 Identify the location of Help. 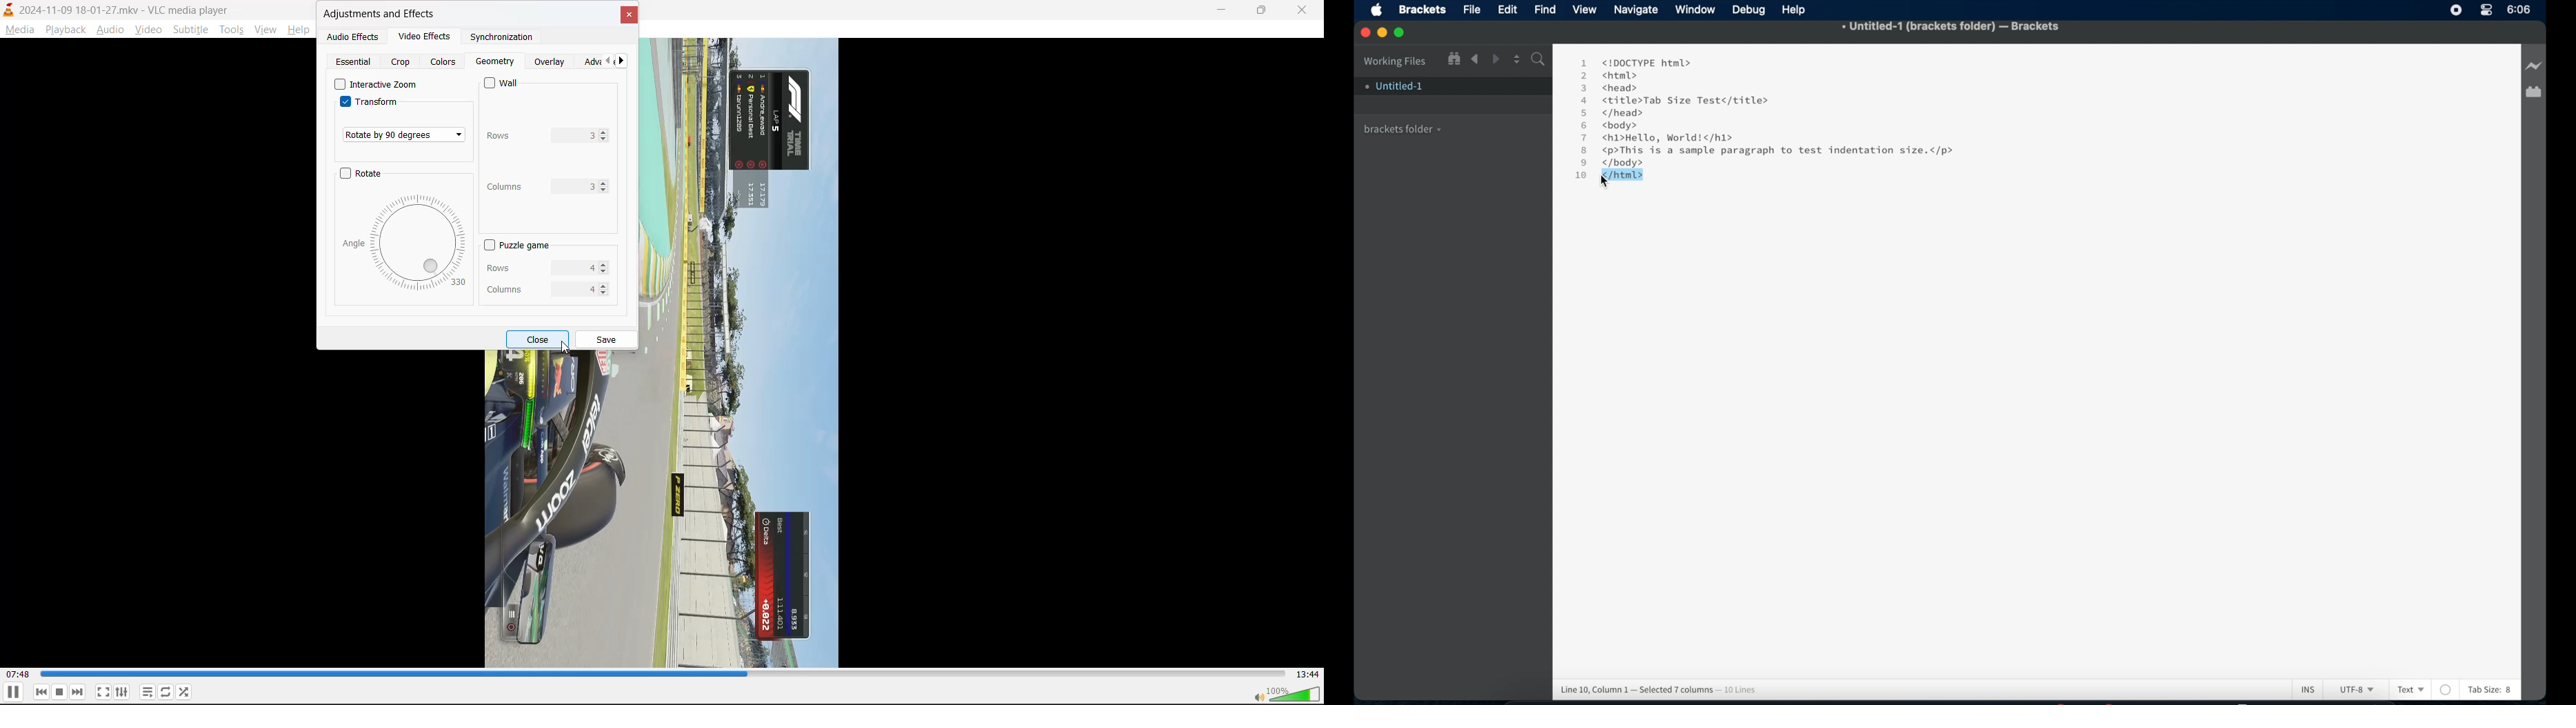
(1797, 10).